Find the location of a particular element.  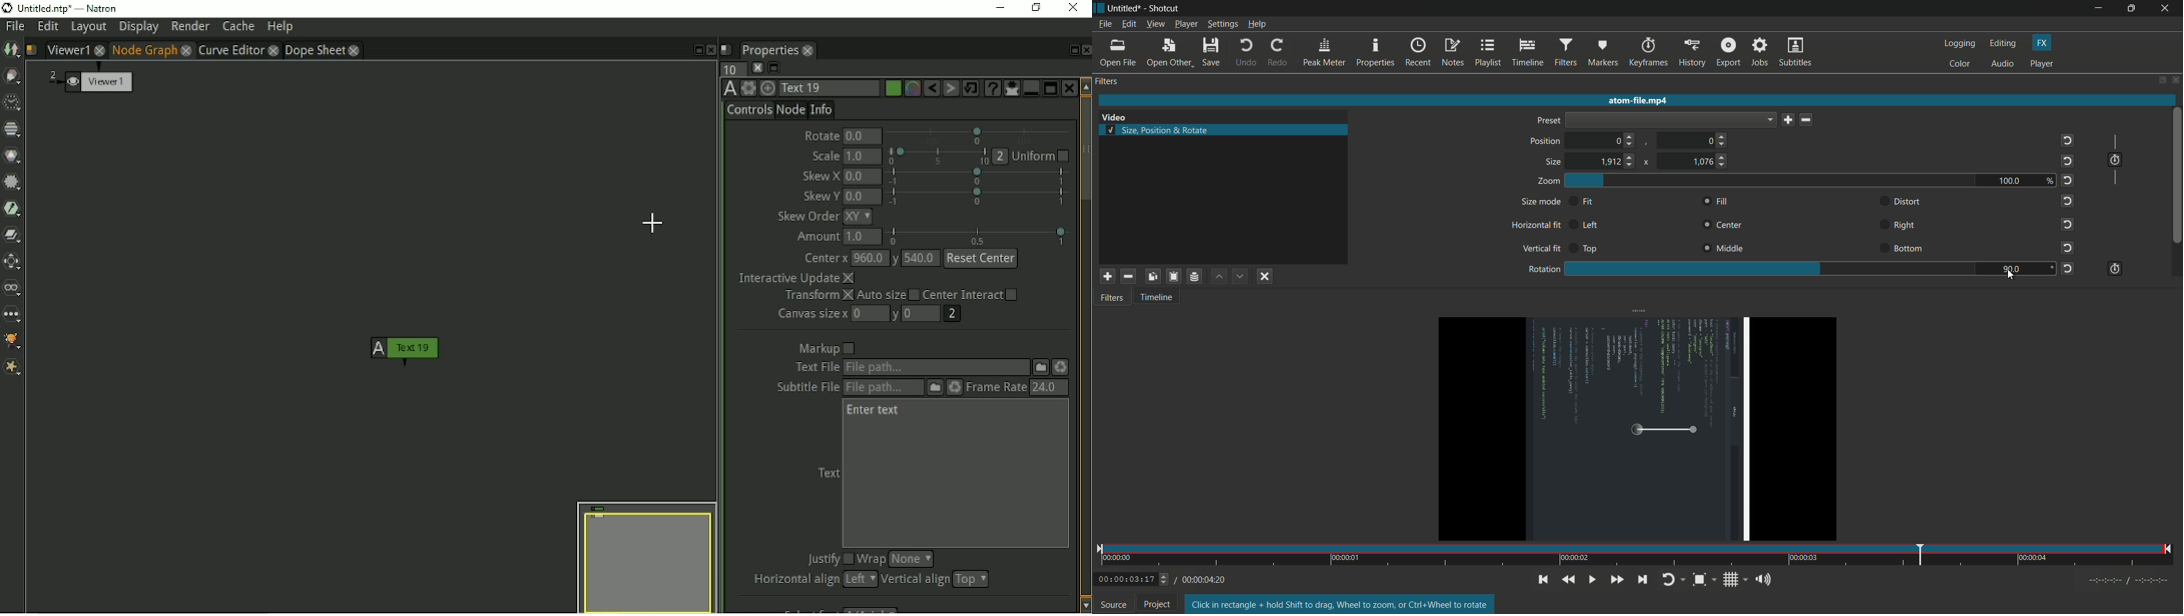

skip to the previous point is located at coordinates (1543, 580).